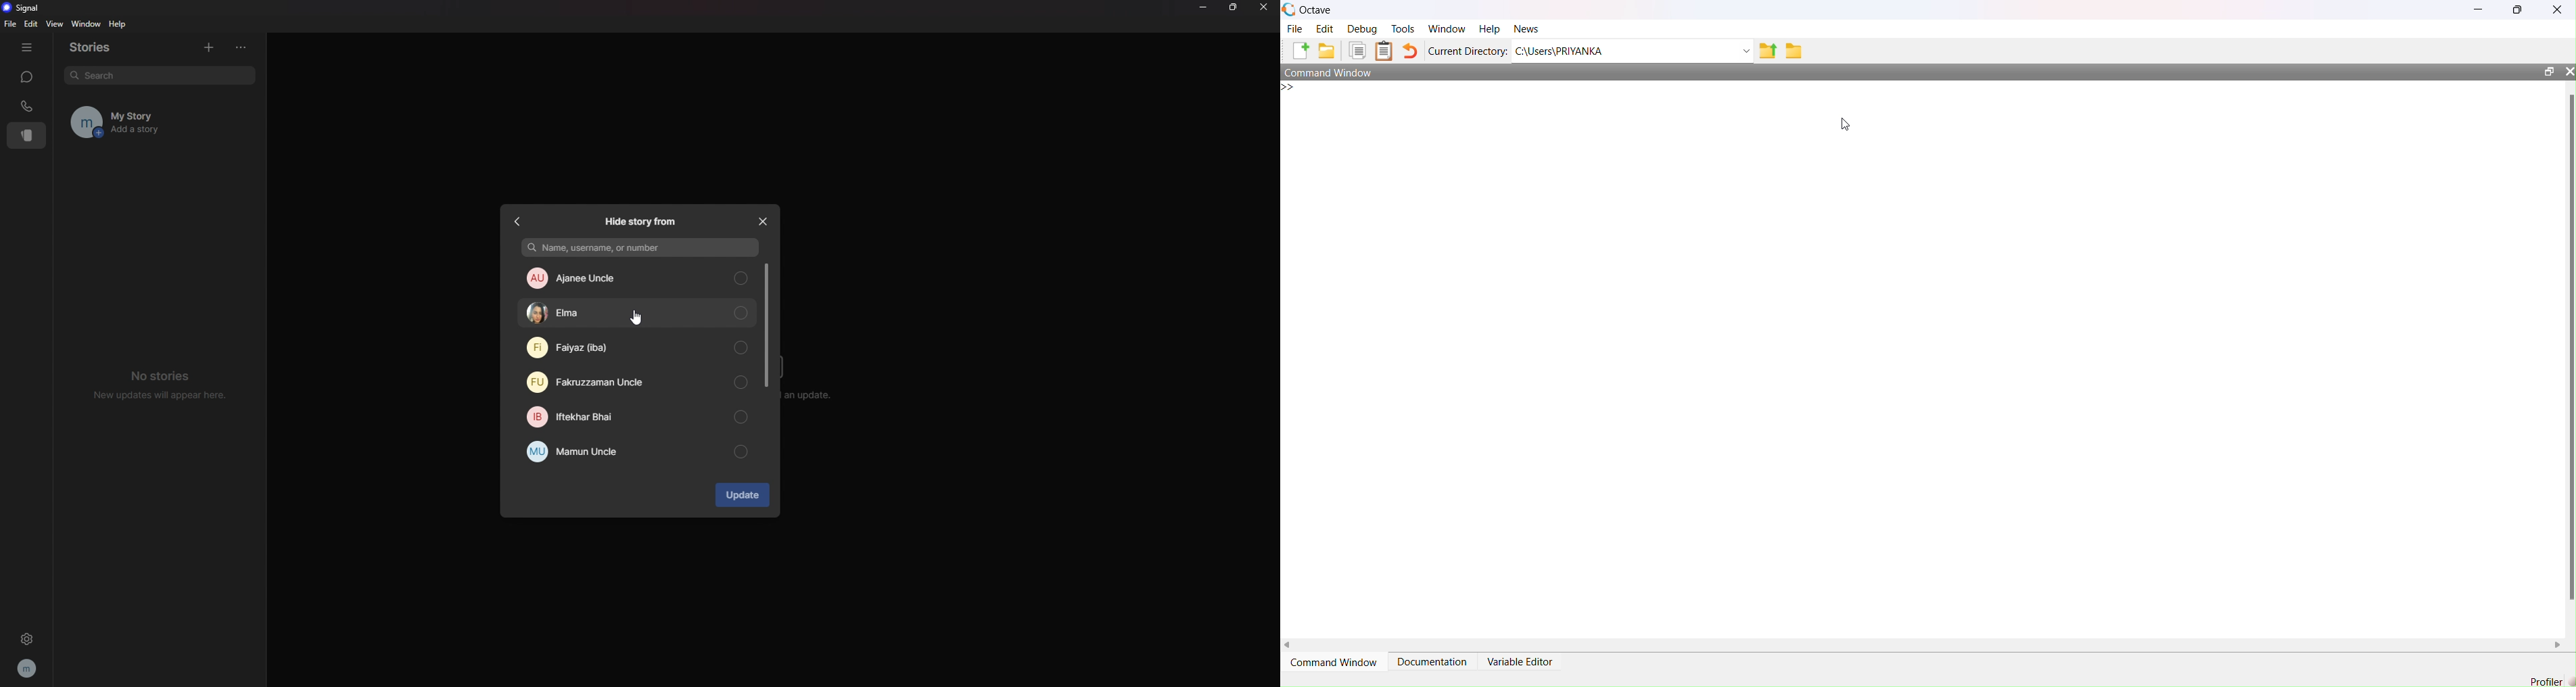 The image size is (2576, 700). Describe the element at coordinates (119, 24) in the screenshot. I see `help` at that location.